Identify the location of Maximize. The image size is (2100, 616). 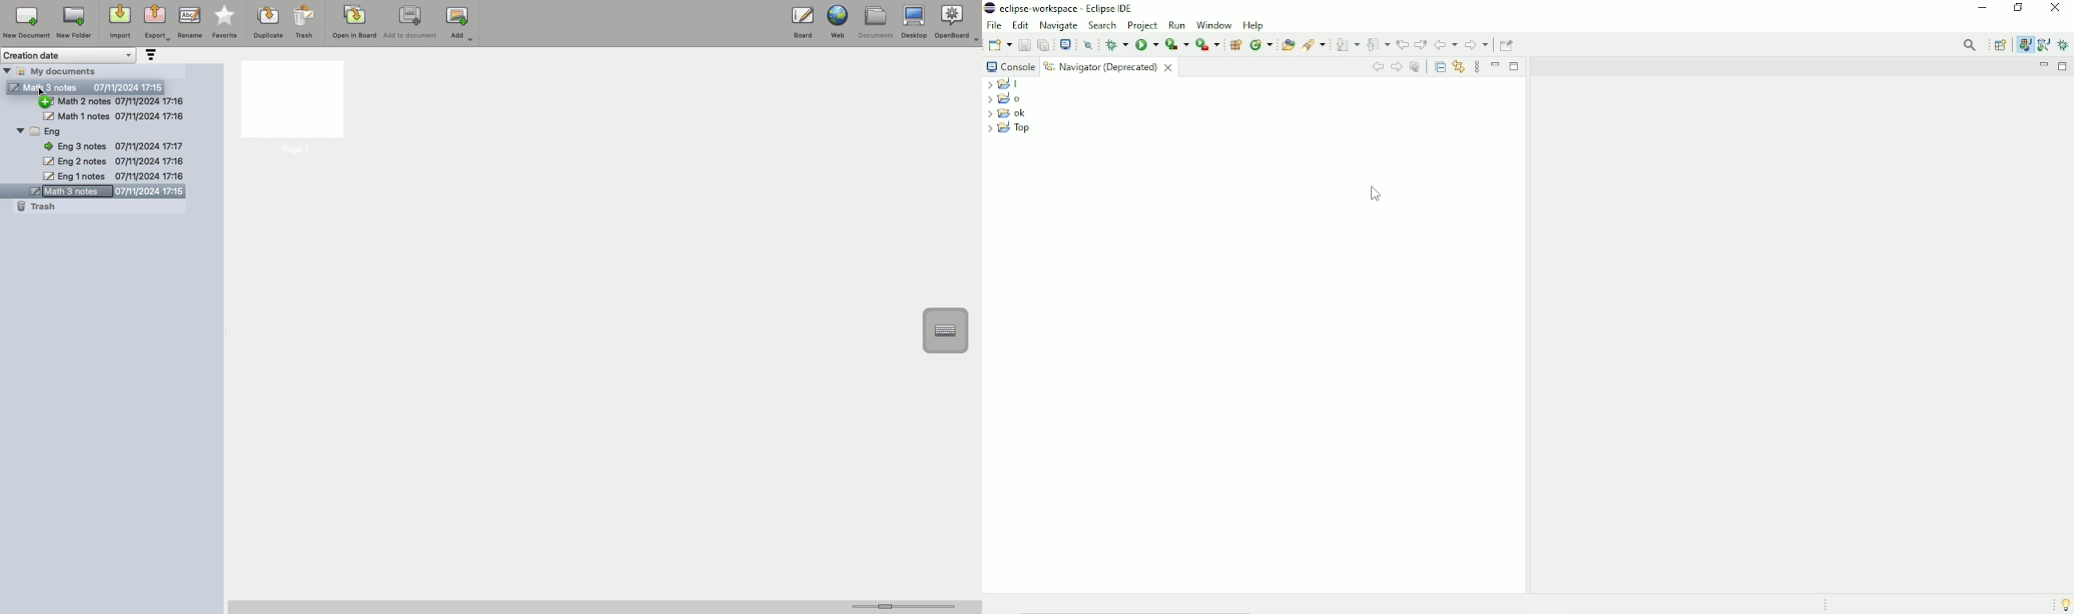
(1514, 66).